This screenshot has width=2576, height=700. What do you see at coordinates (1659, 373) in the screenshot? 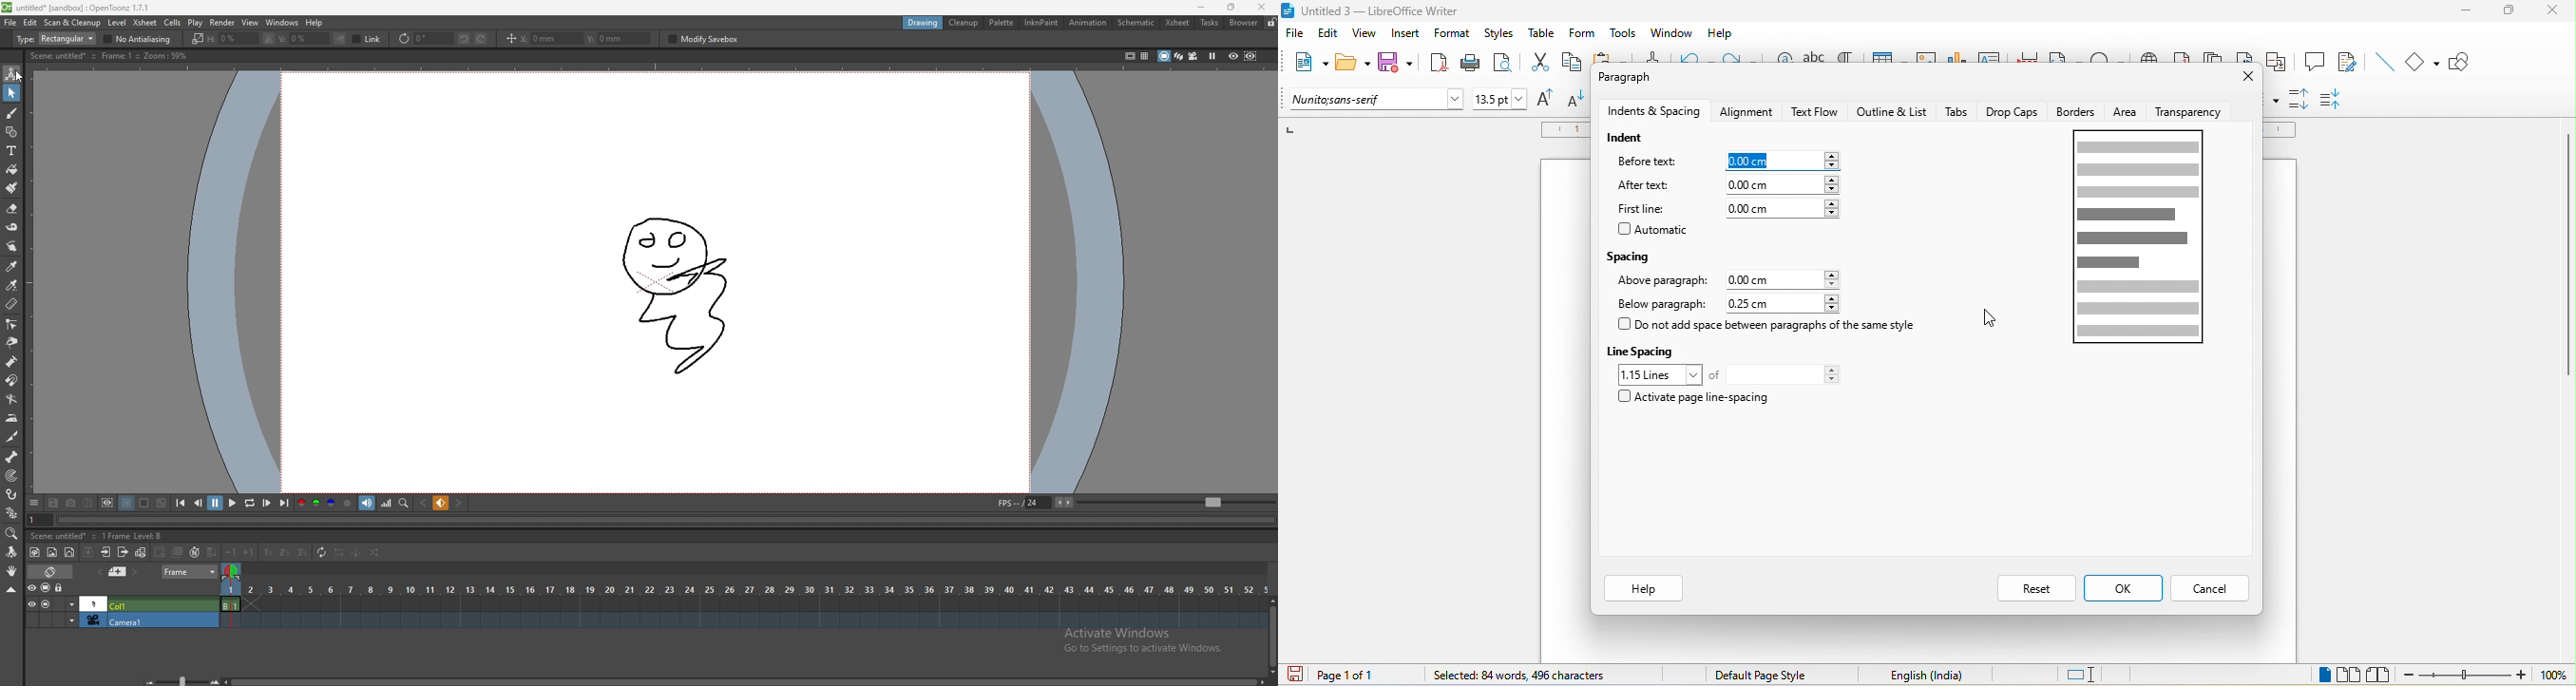
I see `1.15 loines` at bounding box center [1659, 373].